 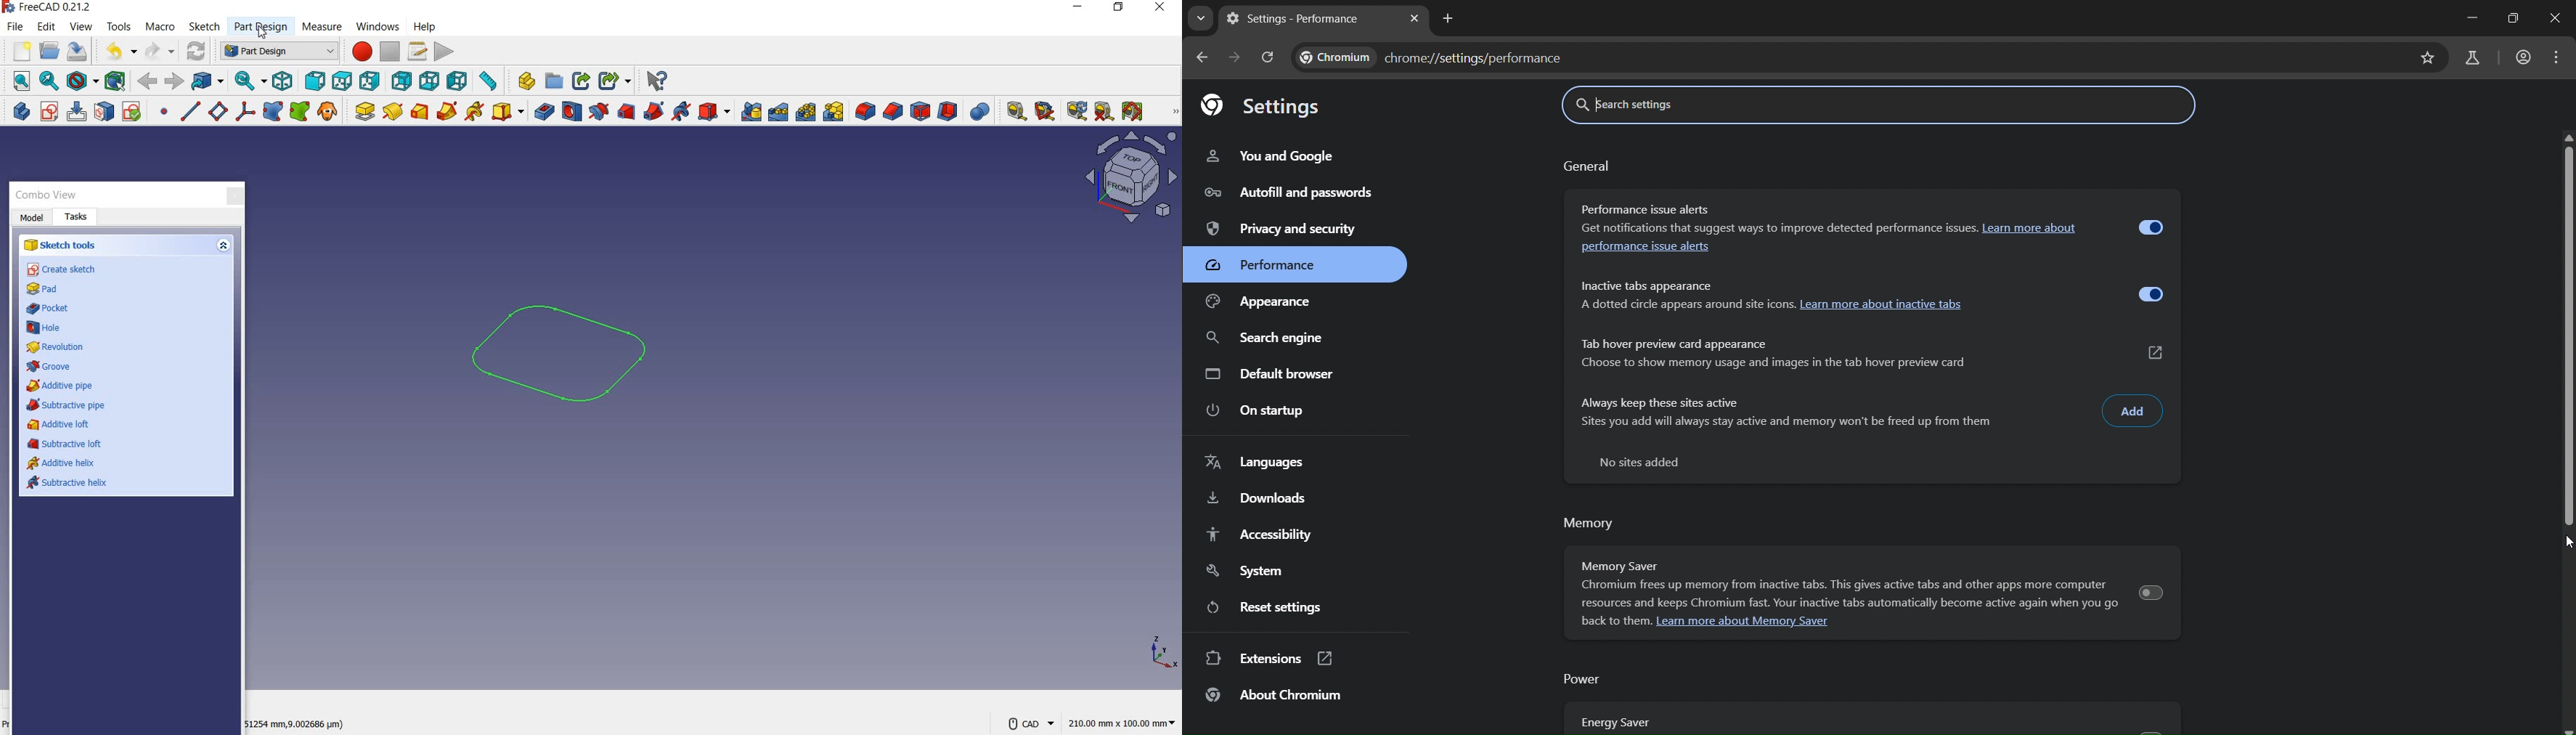 What do you see at coordinates (49, 82) in the screenshot?
I see `fit selection` at bounding box center [49, 82].